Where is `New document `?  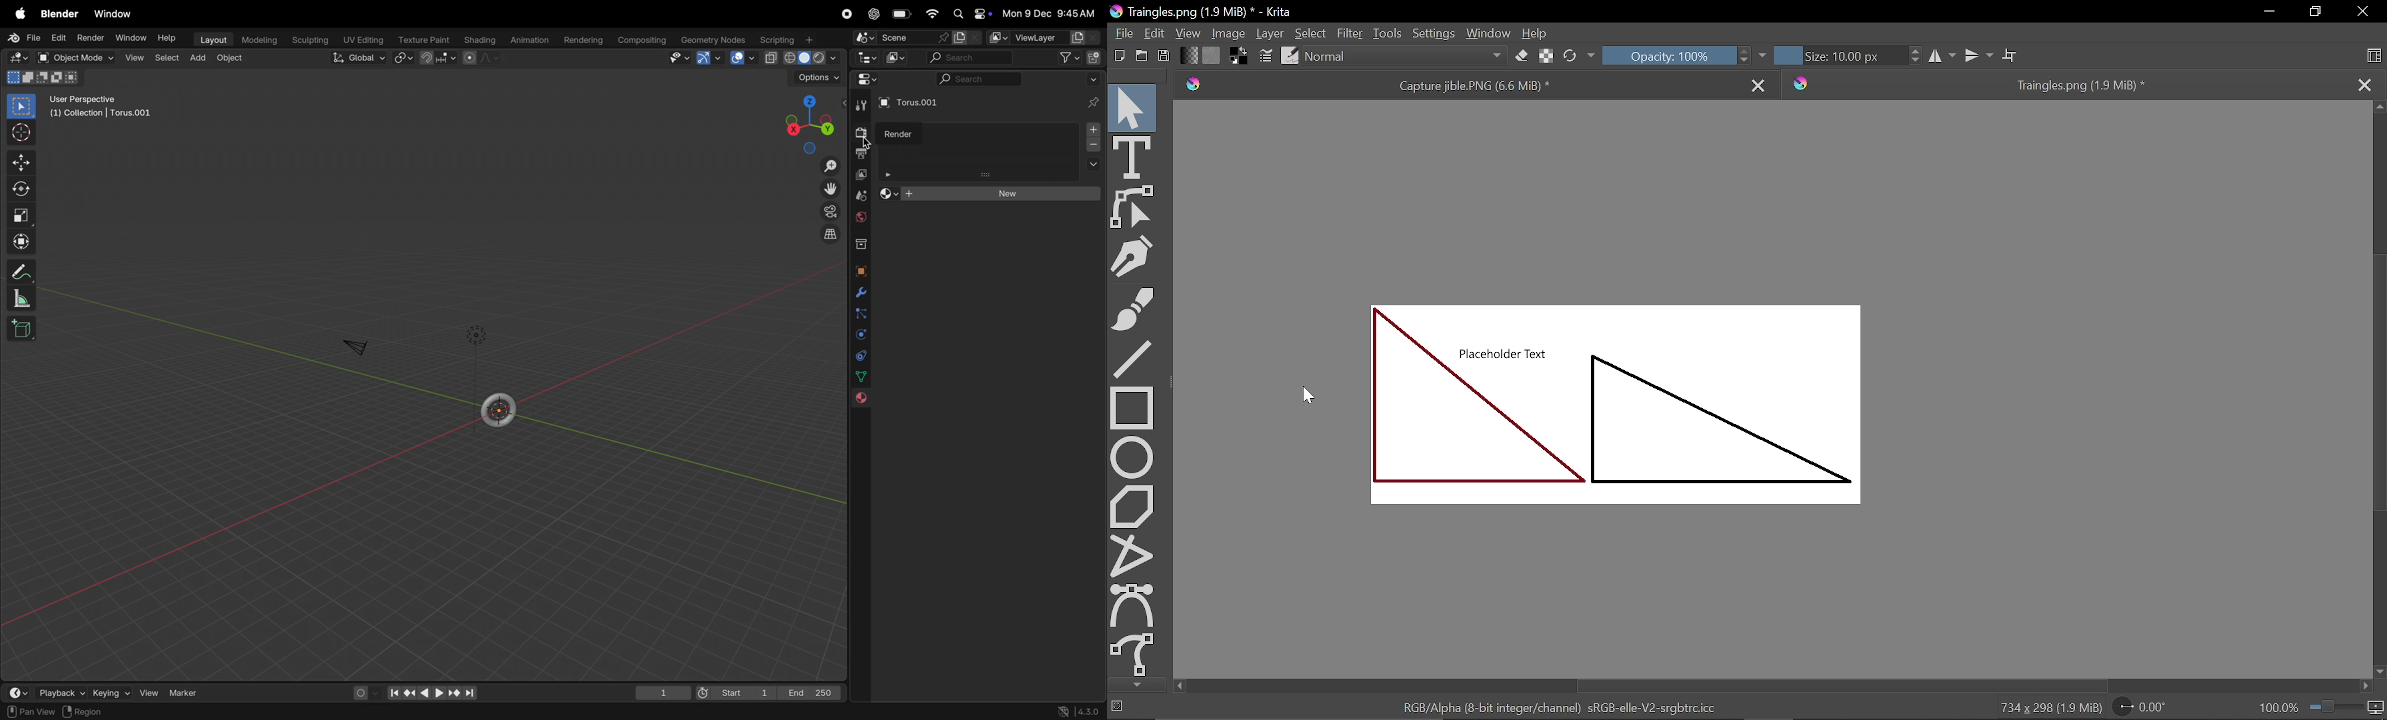 New document  is located at coordinates (1117, 57).